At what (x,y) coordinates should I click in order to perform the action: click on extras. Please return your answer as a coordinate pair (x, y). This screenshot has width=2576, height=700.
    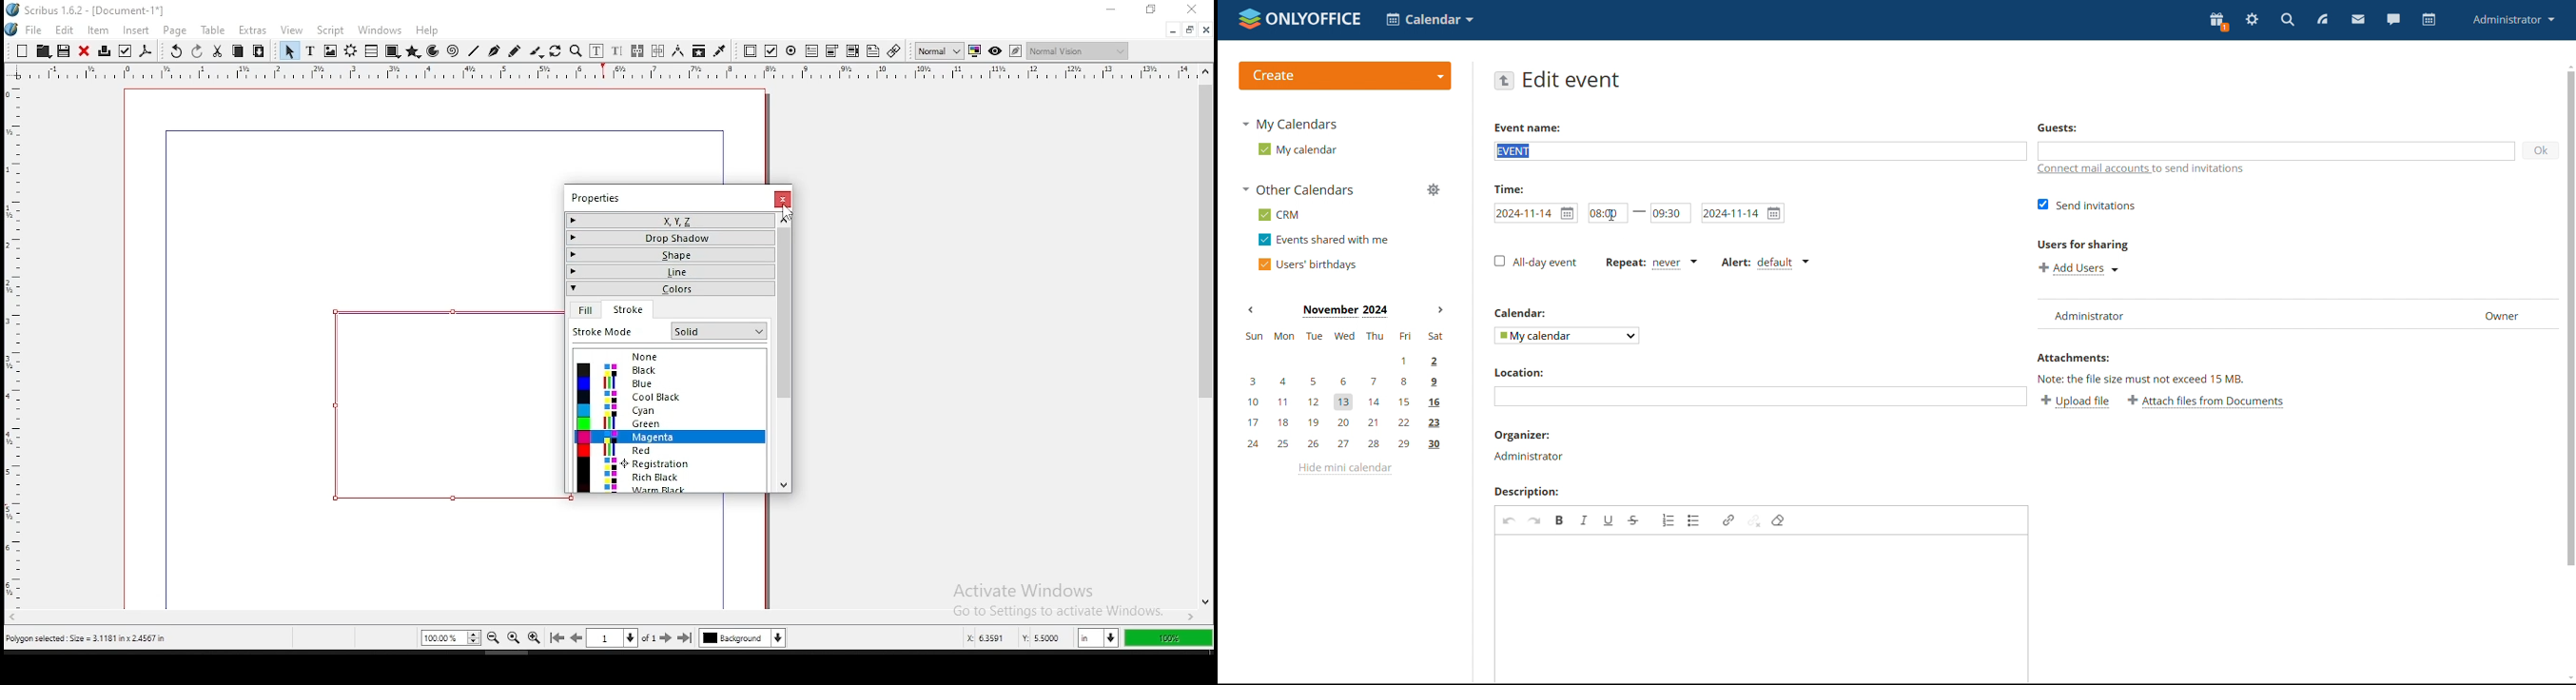
    Looking at the image, I should click on (252, 30).